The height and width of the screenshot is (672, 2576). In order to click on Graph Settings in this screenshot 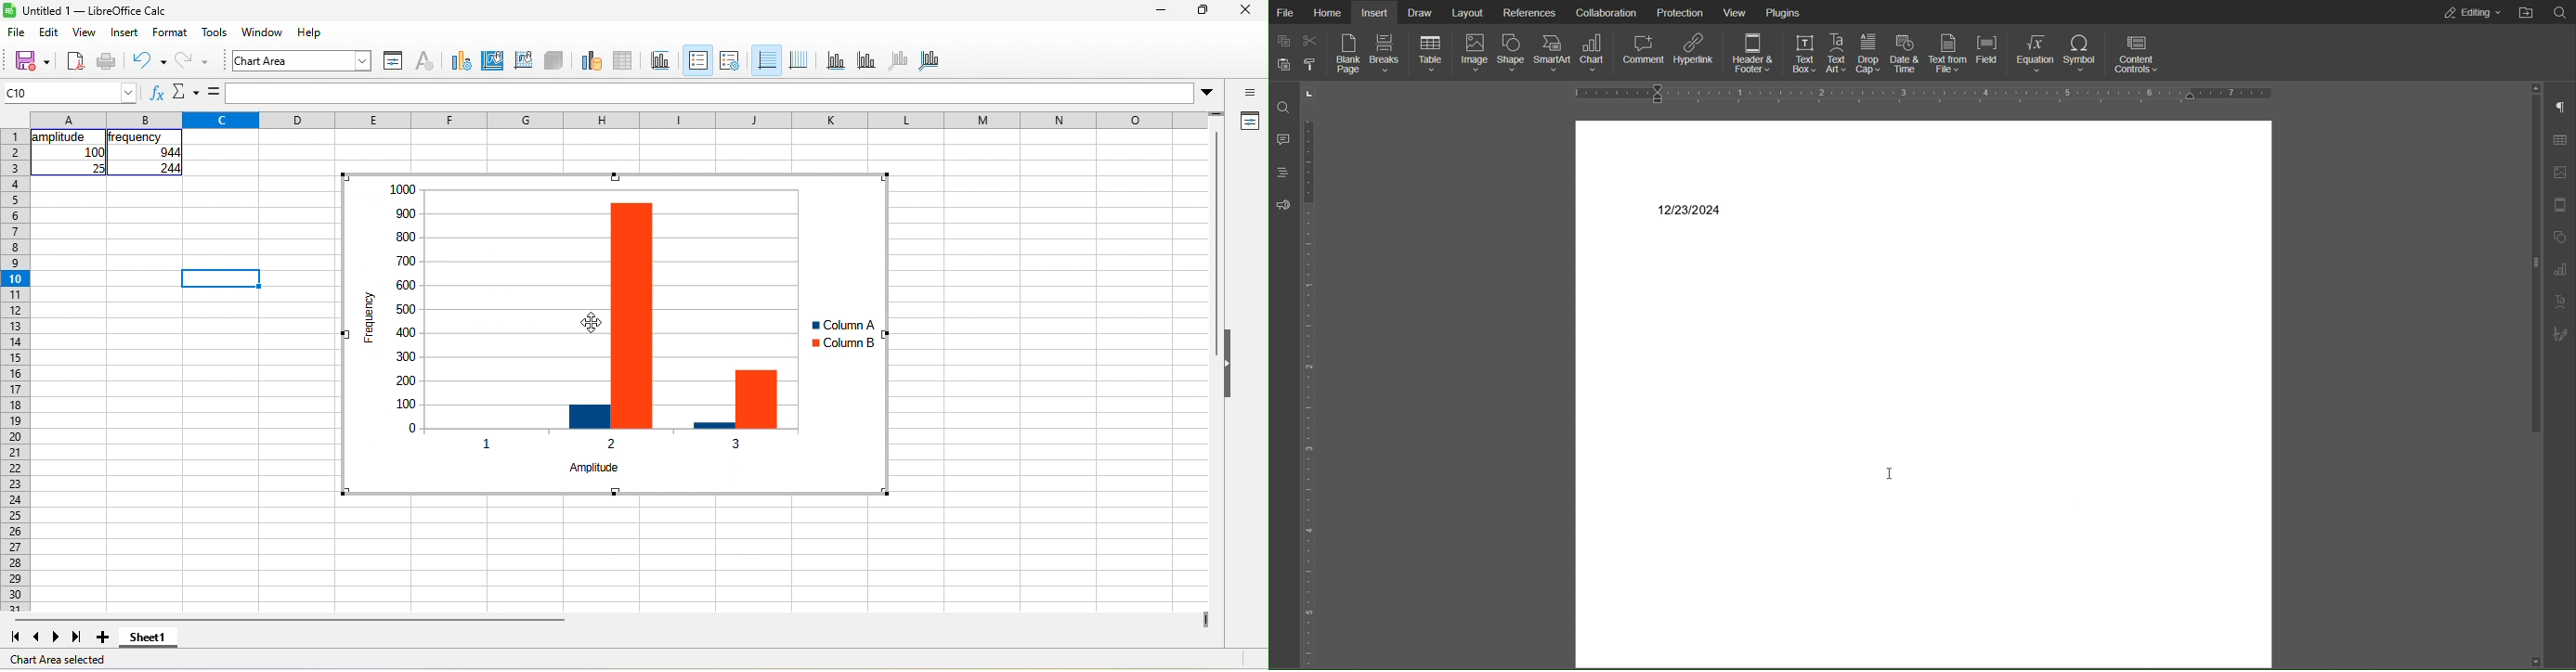, I will do `click(2564, 270)`.